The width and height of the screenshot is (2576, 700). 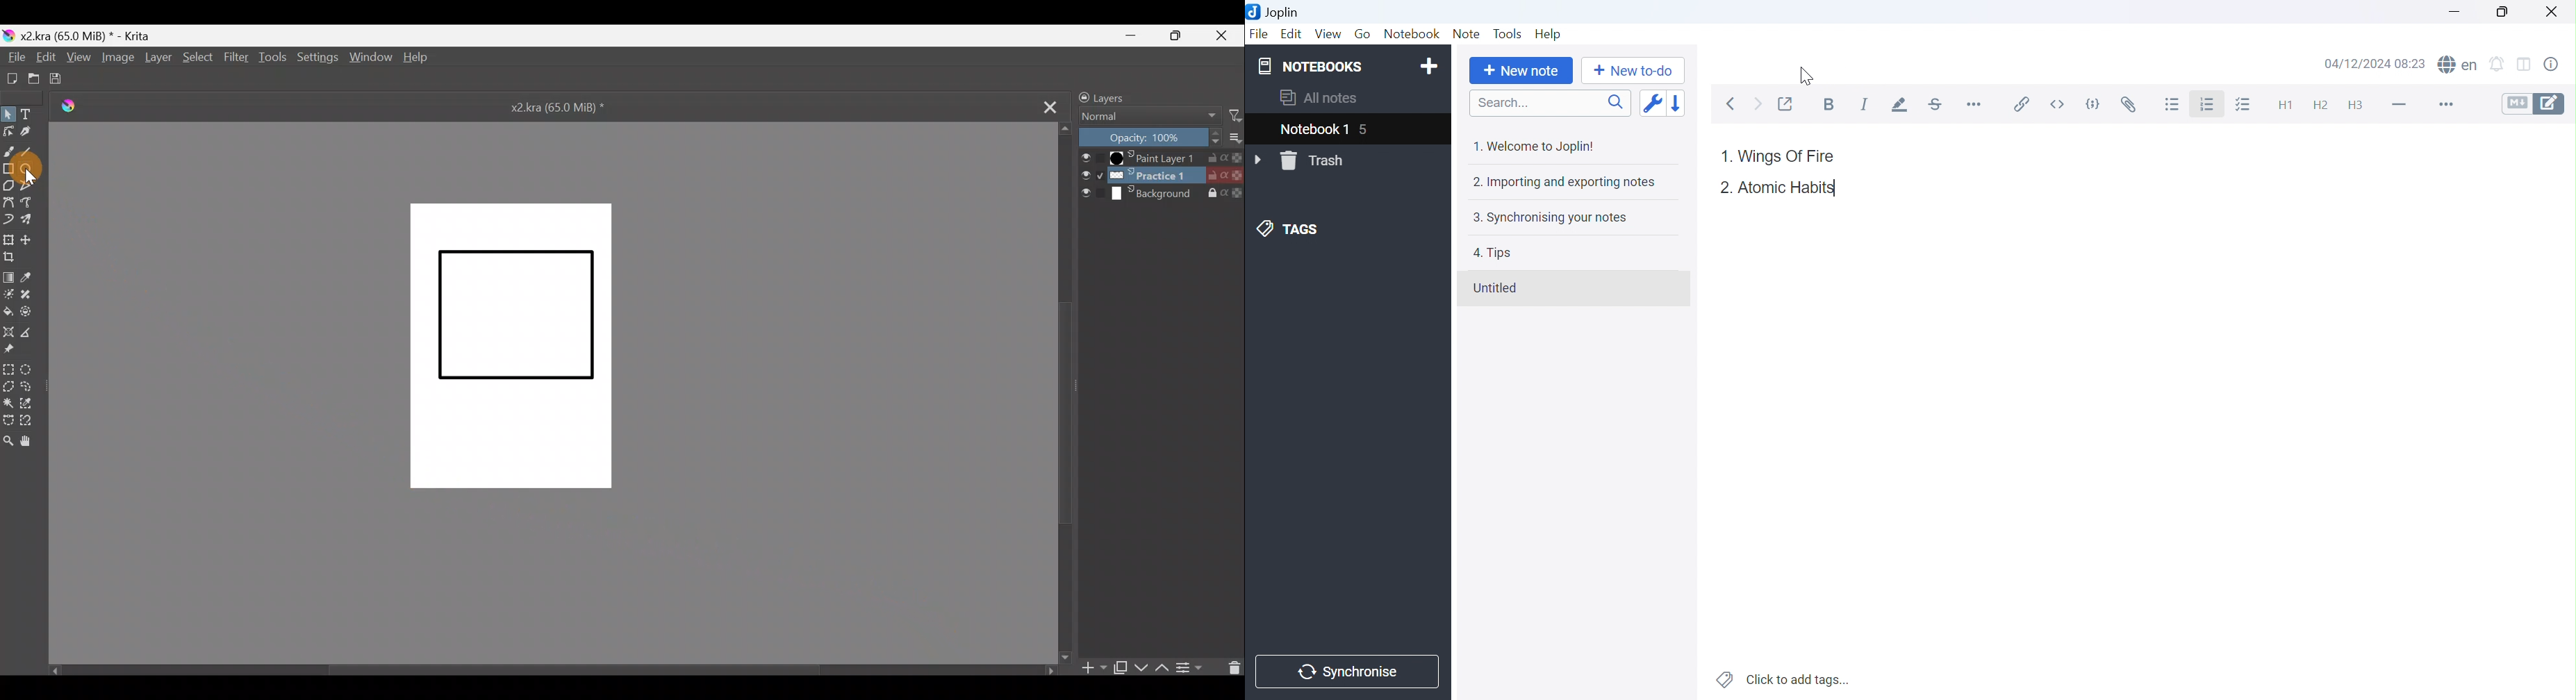 What do you see at coordinates (8, 369) in the screenshot?
I see `Rectangular selection tool` at bounding box center [8, 369].